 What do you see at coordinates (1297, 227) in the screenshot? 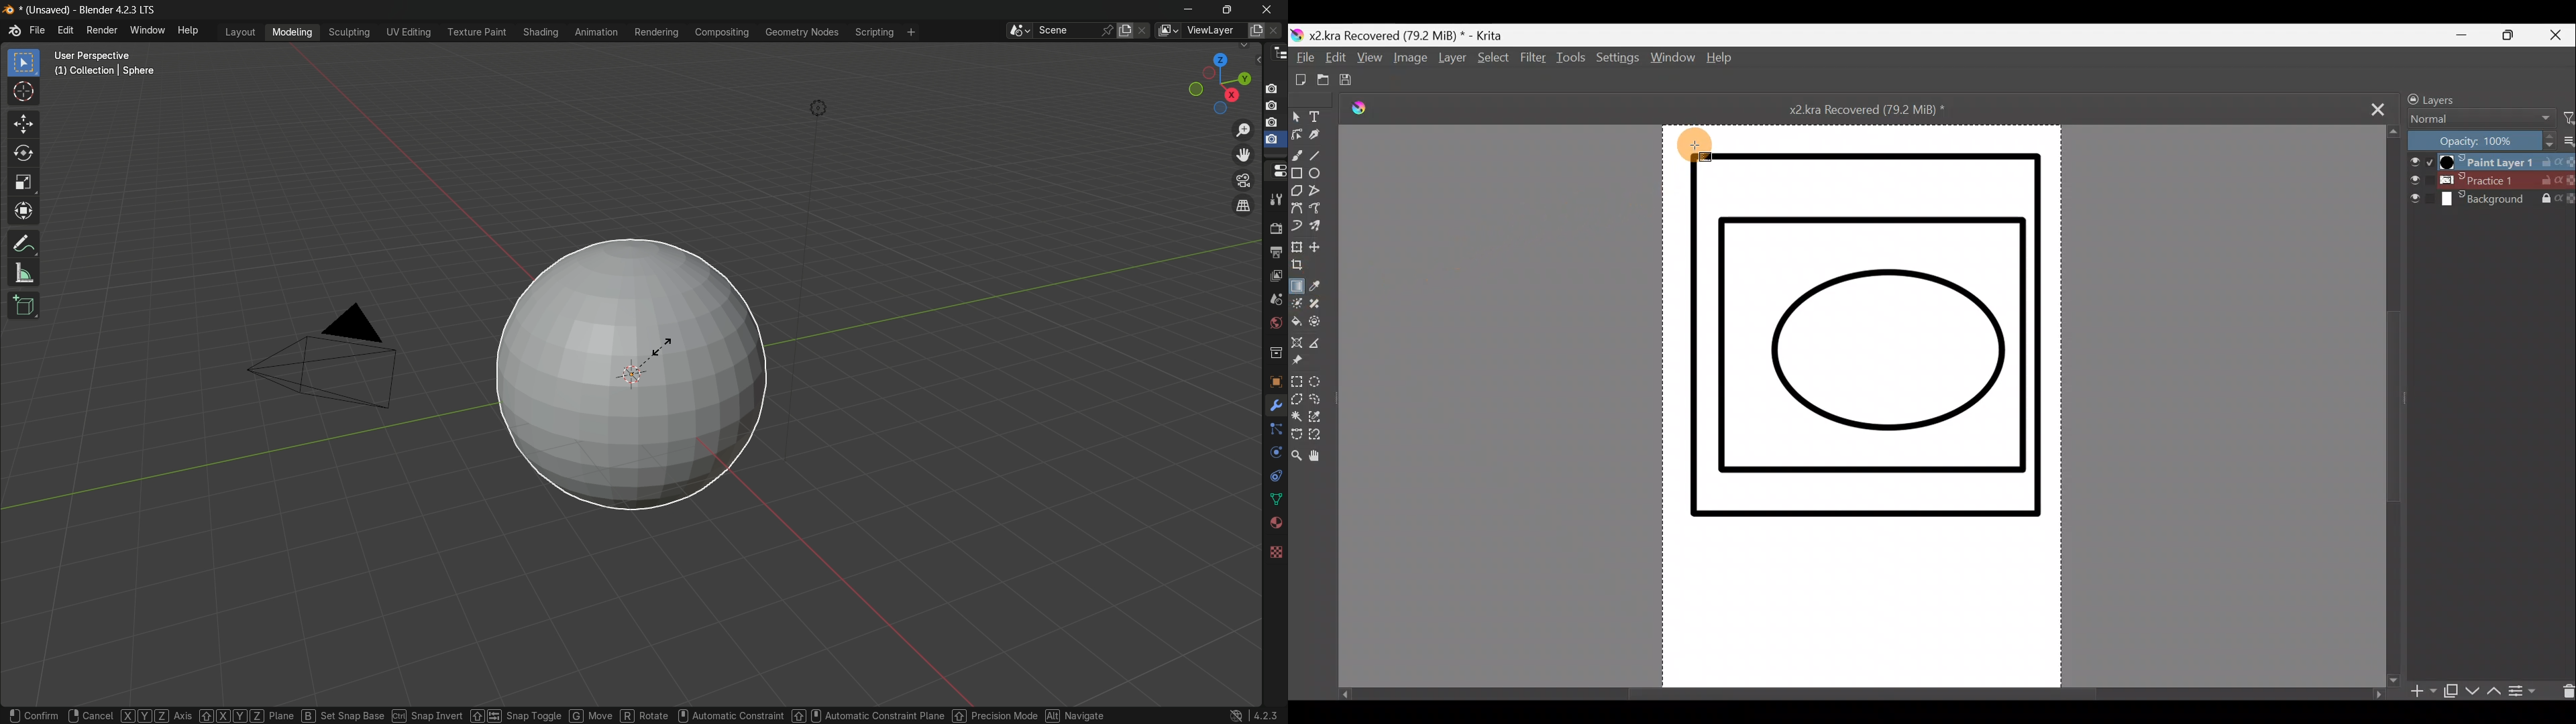
I see `Dynamic brush tool` at bounding box center [1297, 227].